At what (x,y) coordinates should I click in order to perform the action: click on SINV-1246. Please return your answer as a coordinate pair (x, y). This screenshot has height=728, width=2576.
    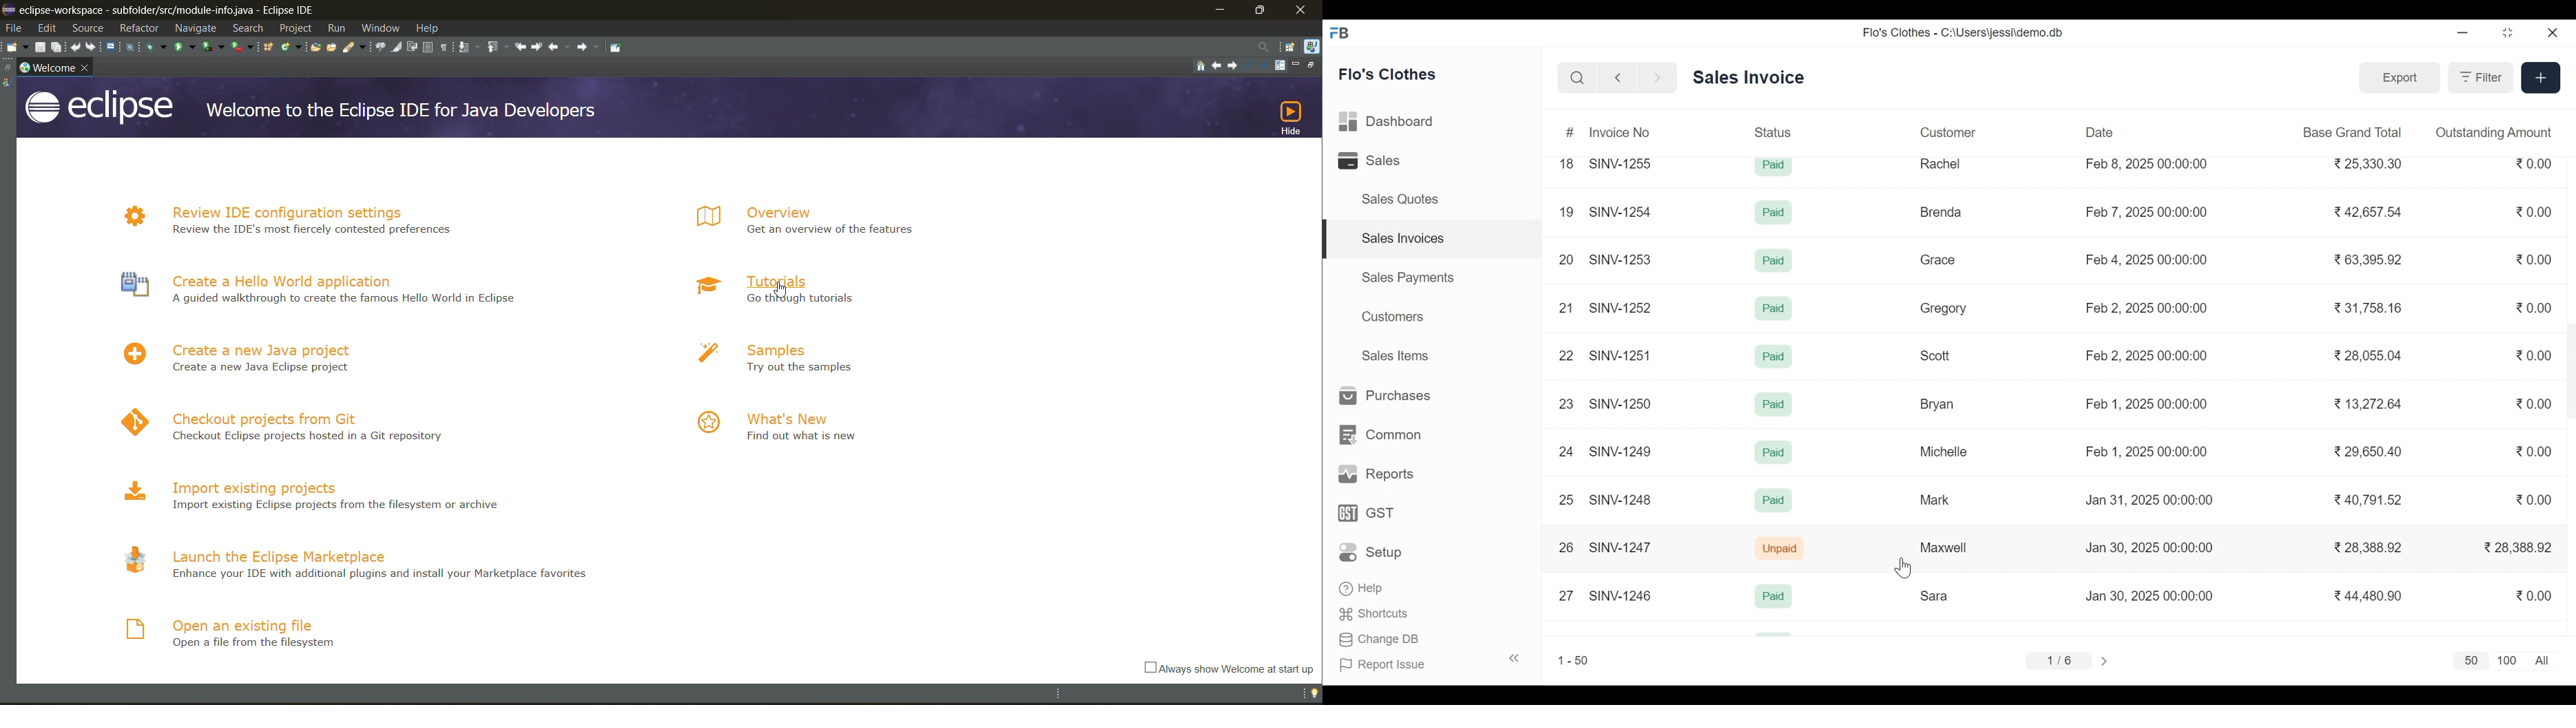
    Looking at the image, I should click on (1620, 595).